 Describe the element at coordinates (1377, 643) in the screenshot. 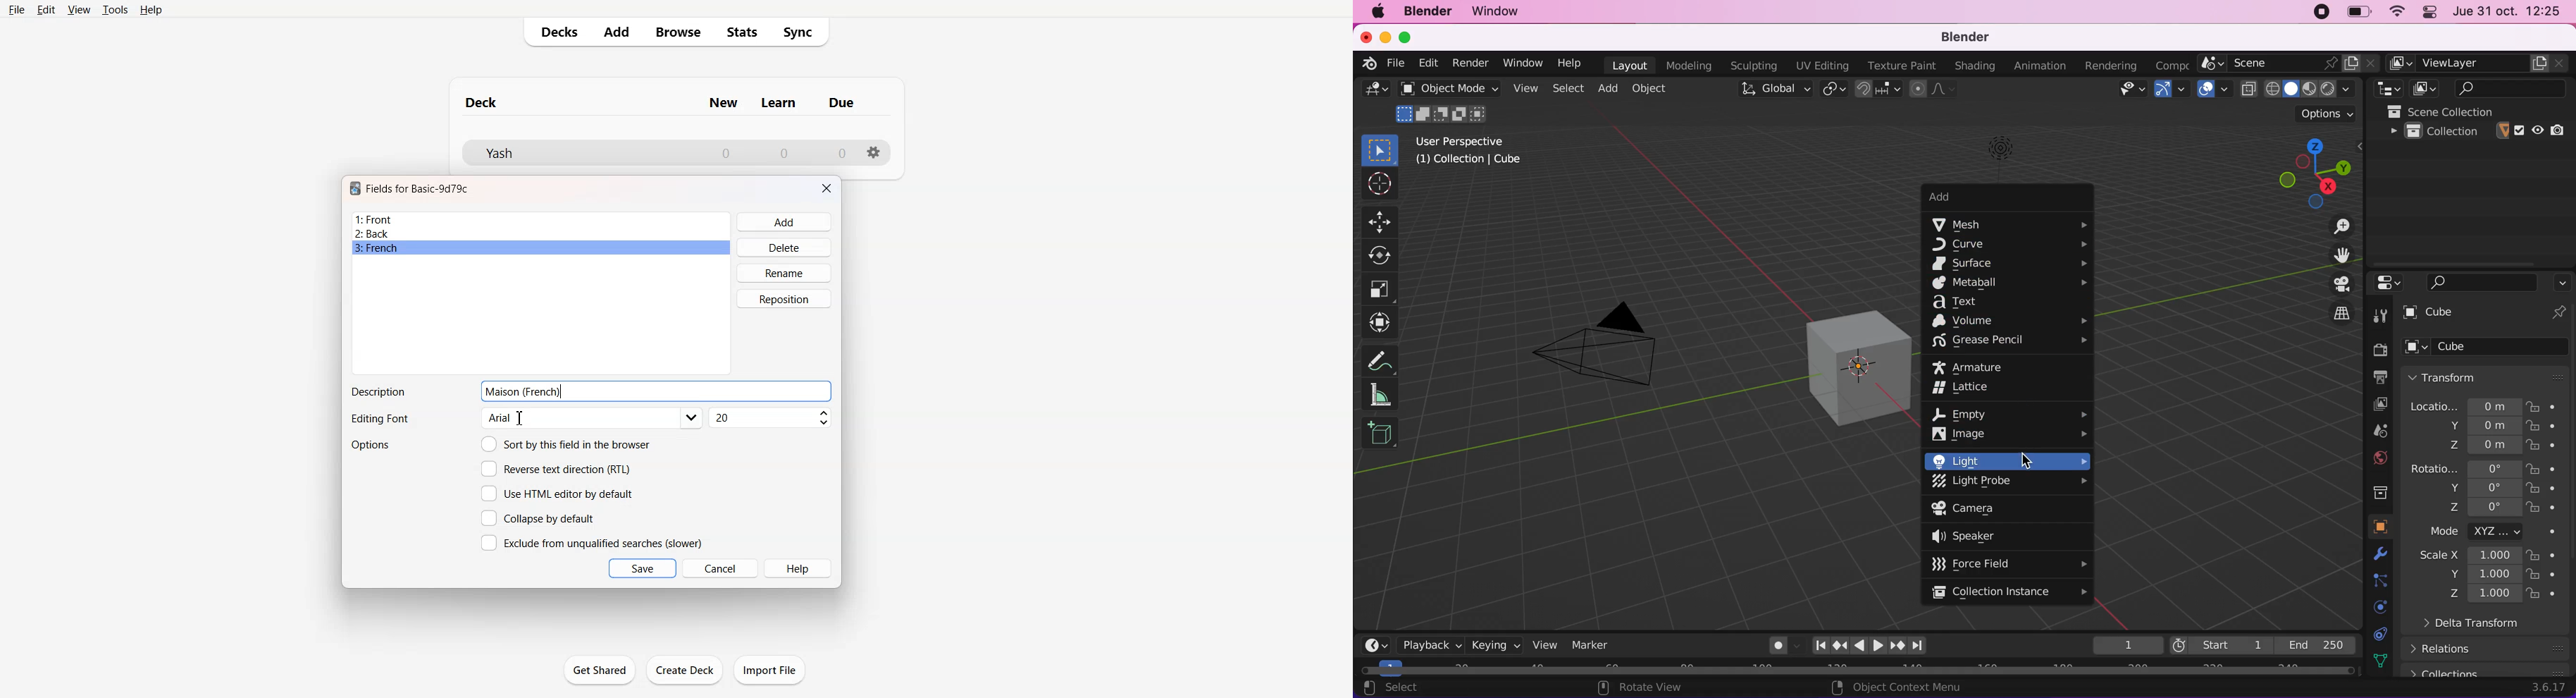

I see `editor type` at that location.